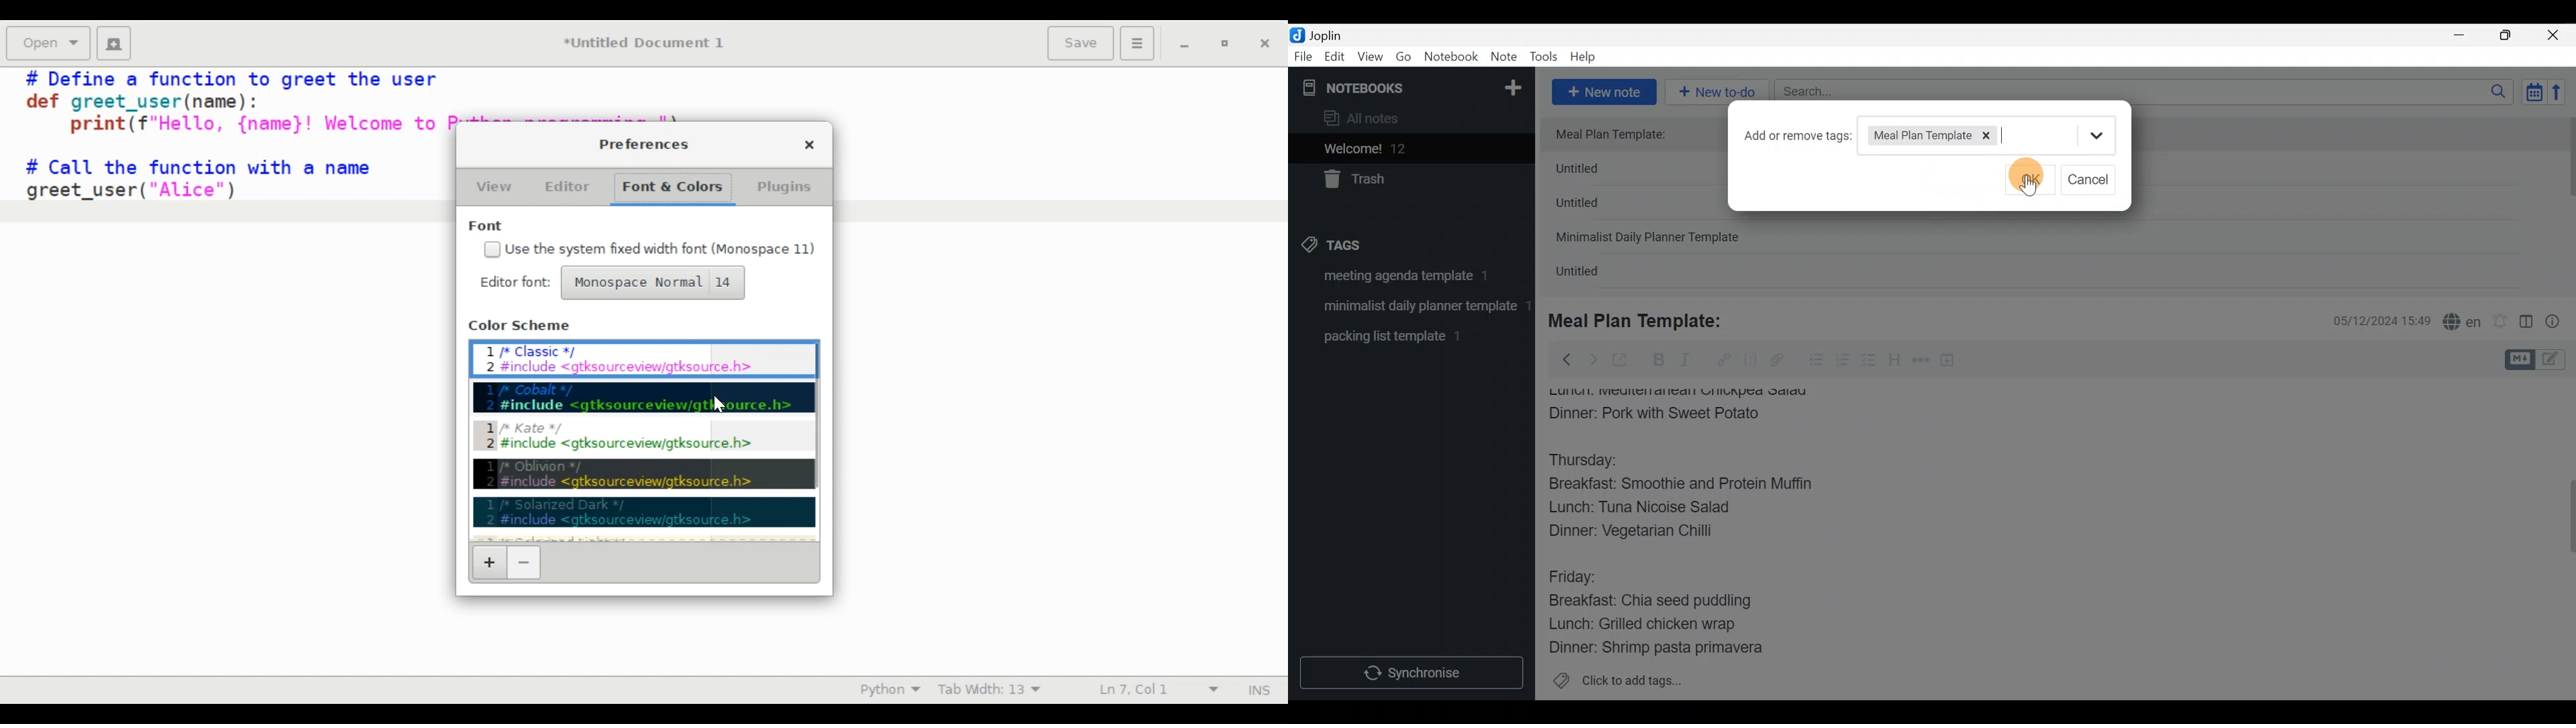 The width and height of the screenshot is (2576, 728). Describe the element at coordinates (2024, 176) in the screenshot. I see `Cursor` at that location.